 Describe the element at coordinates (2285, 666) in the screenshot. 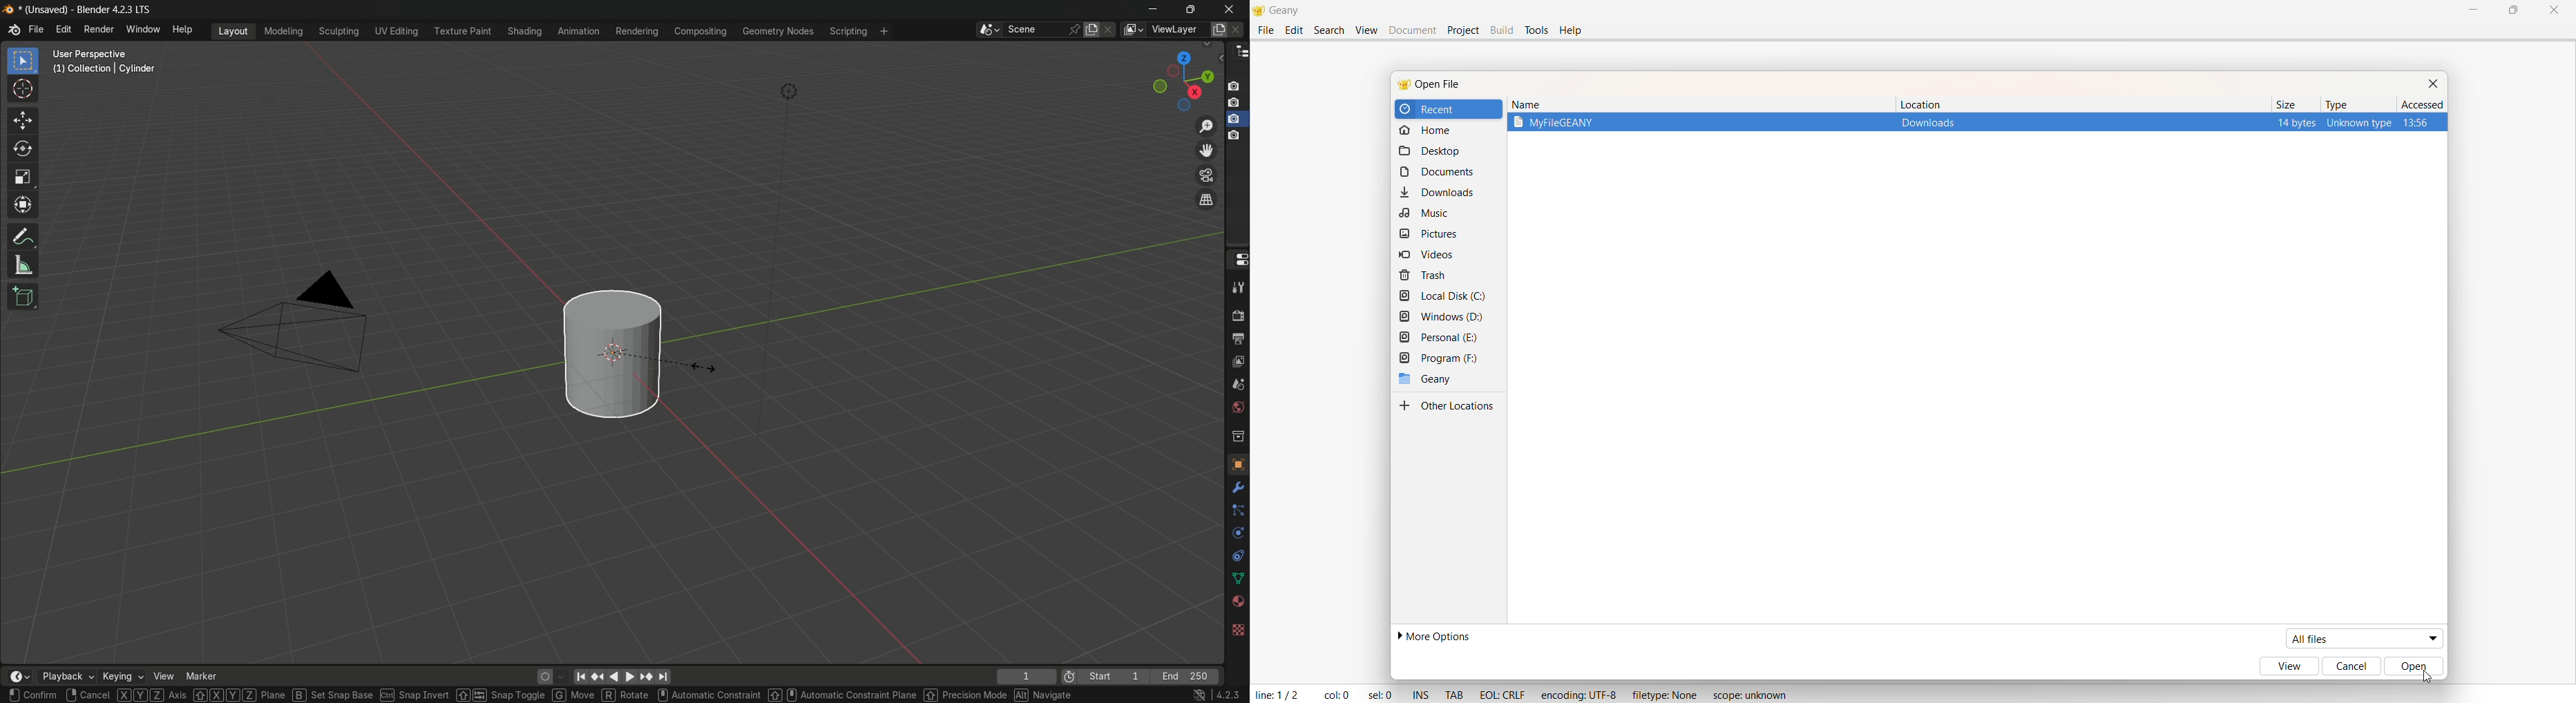

I see `view` at that location.